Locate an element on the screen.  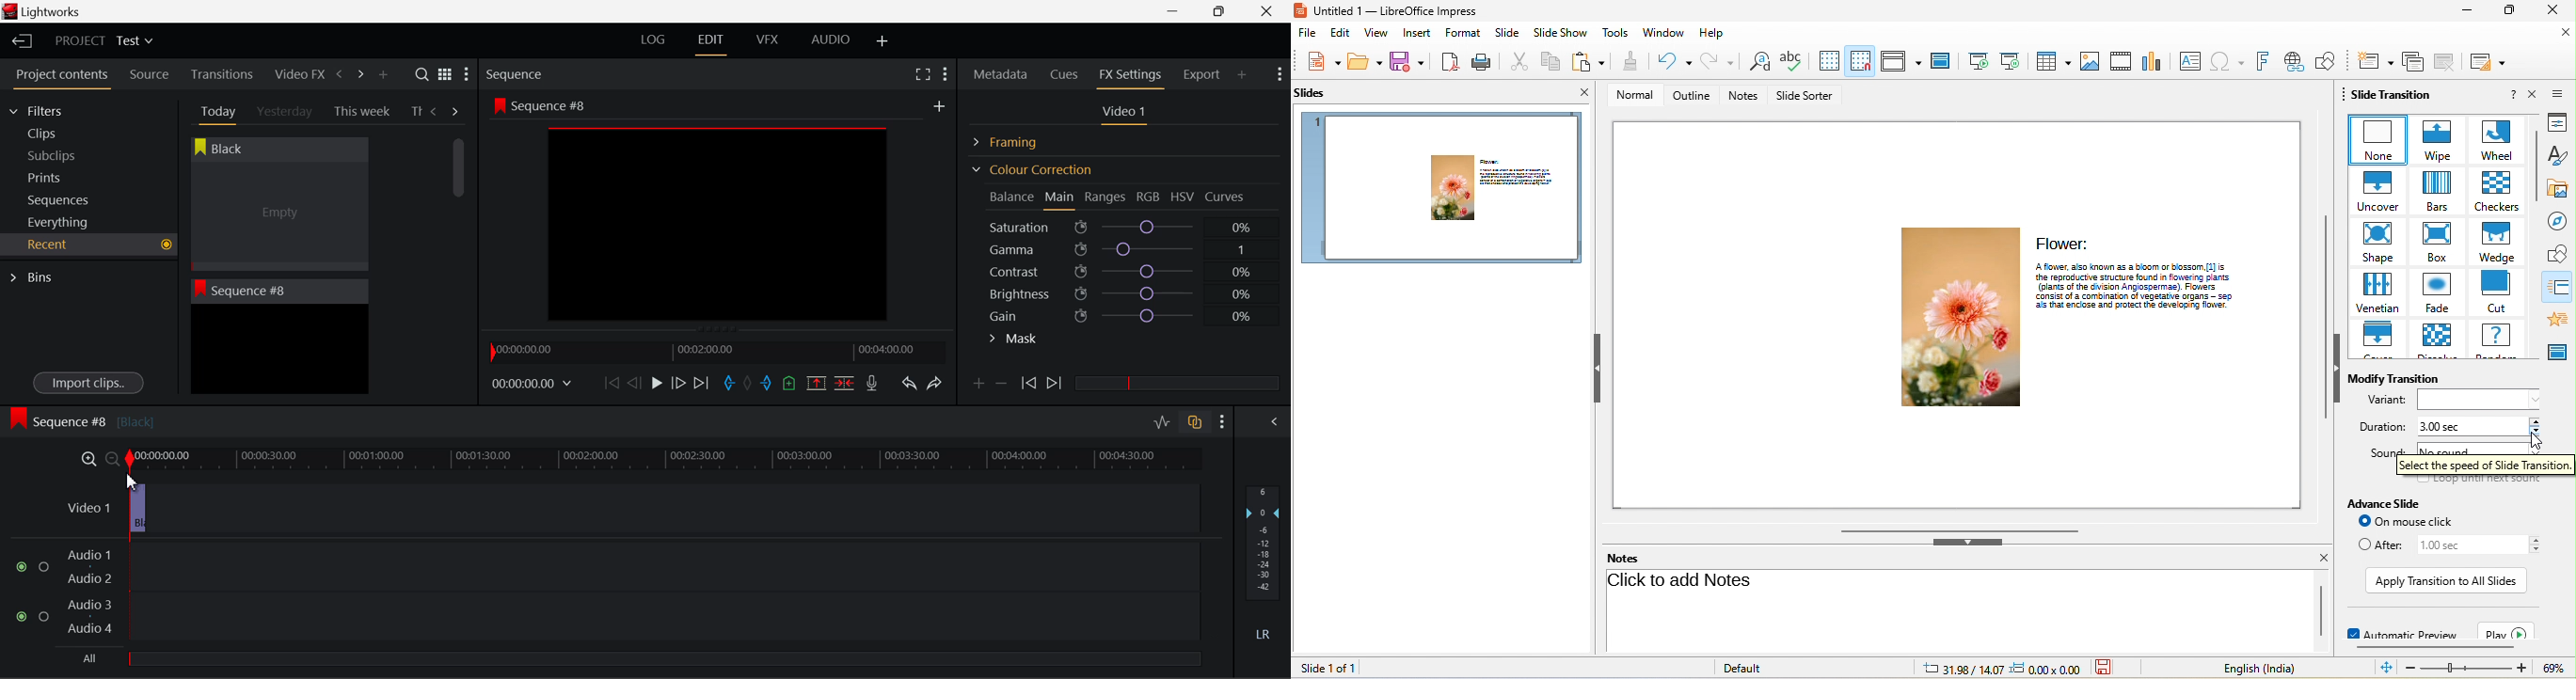
advance slide is located at coordinates (2392, 503).